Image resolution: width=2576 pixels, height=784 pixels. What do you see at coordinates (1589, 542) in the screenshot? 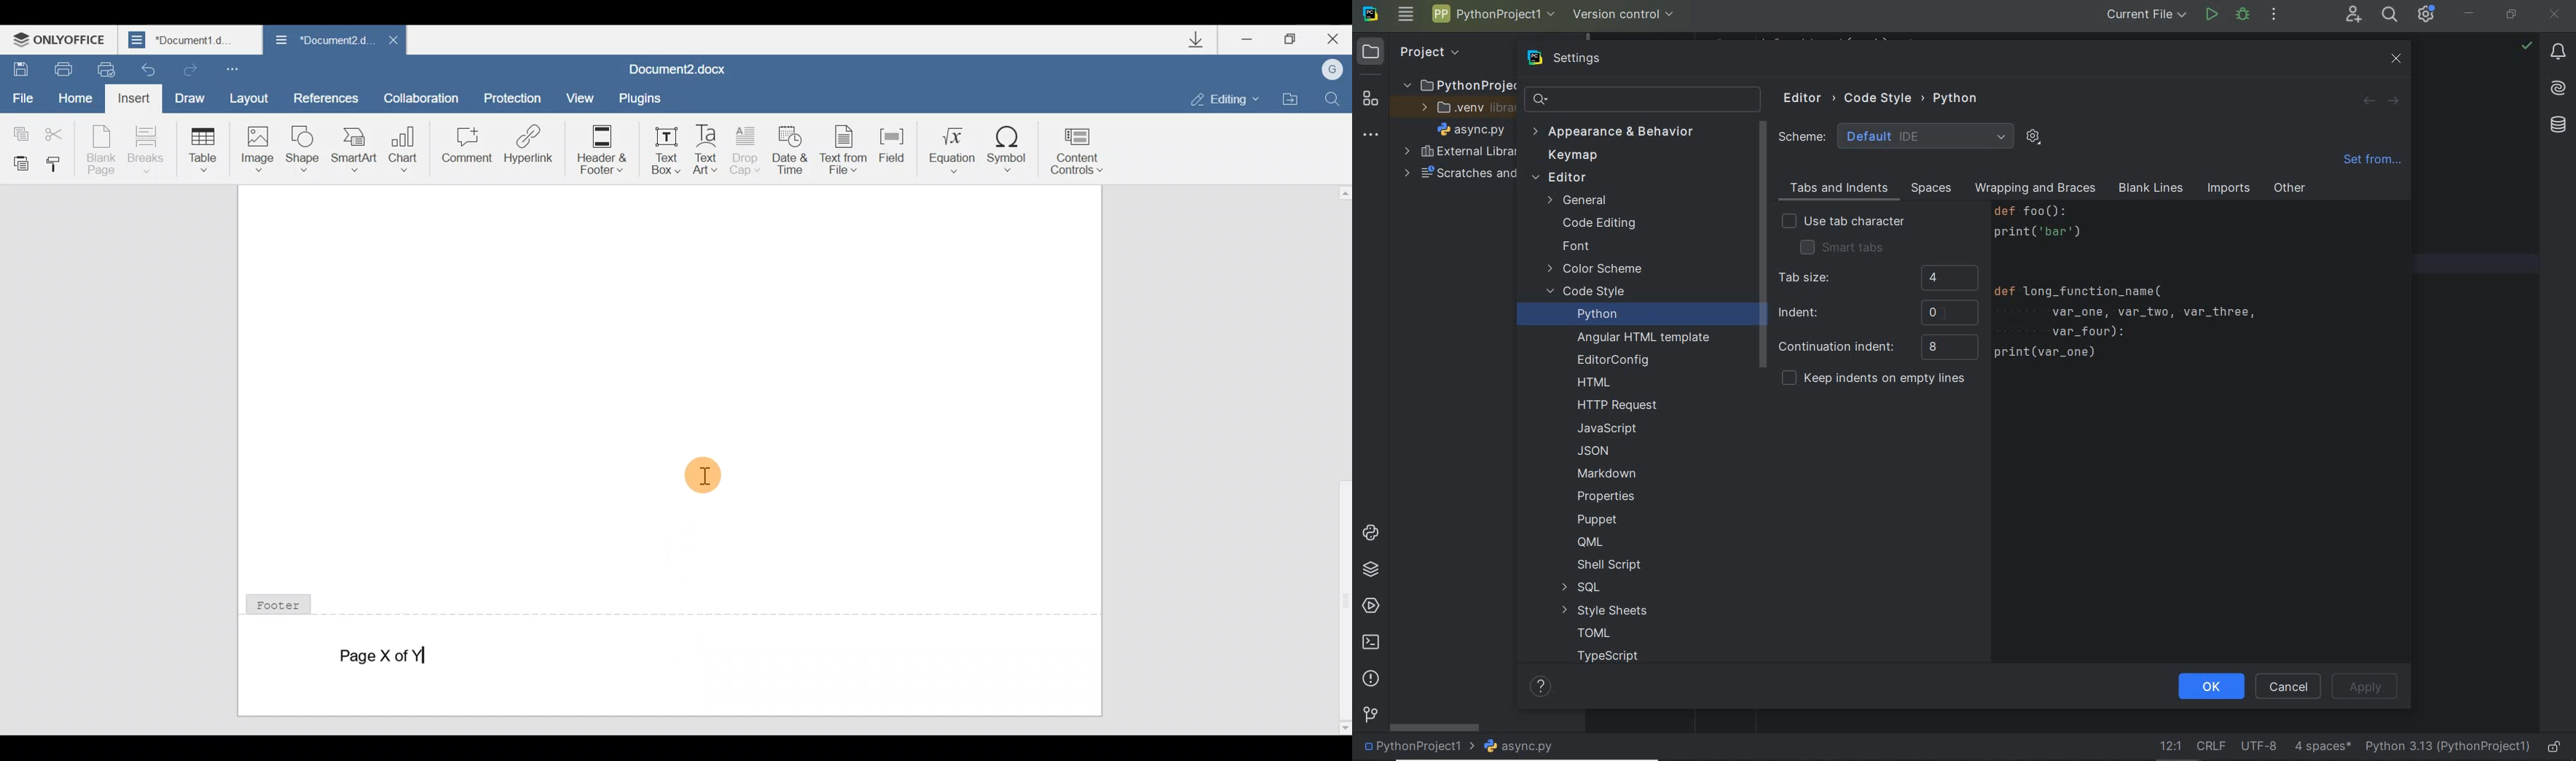
I see `QML` at bounding box center [1589, 542].